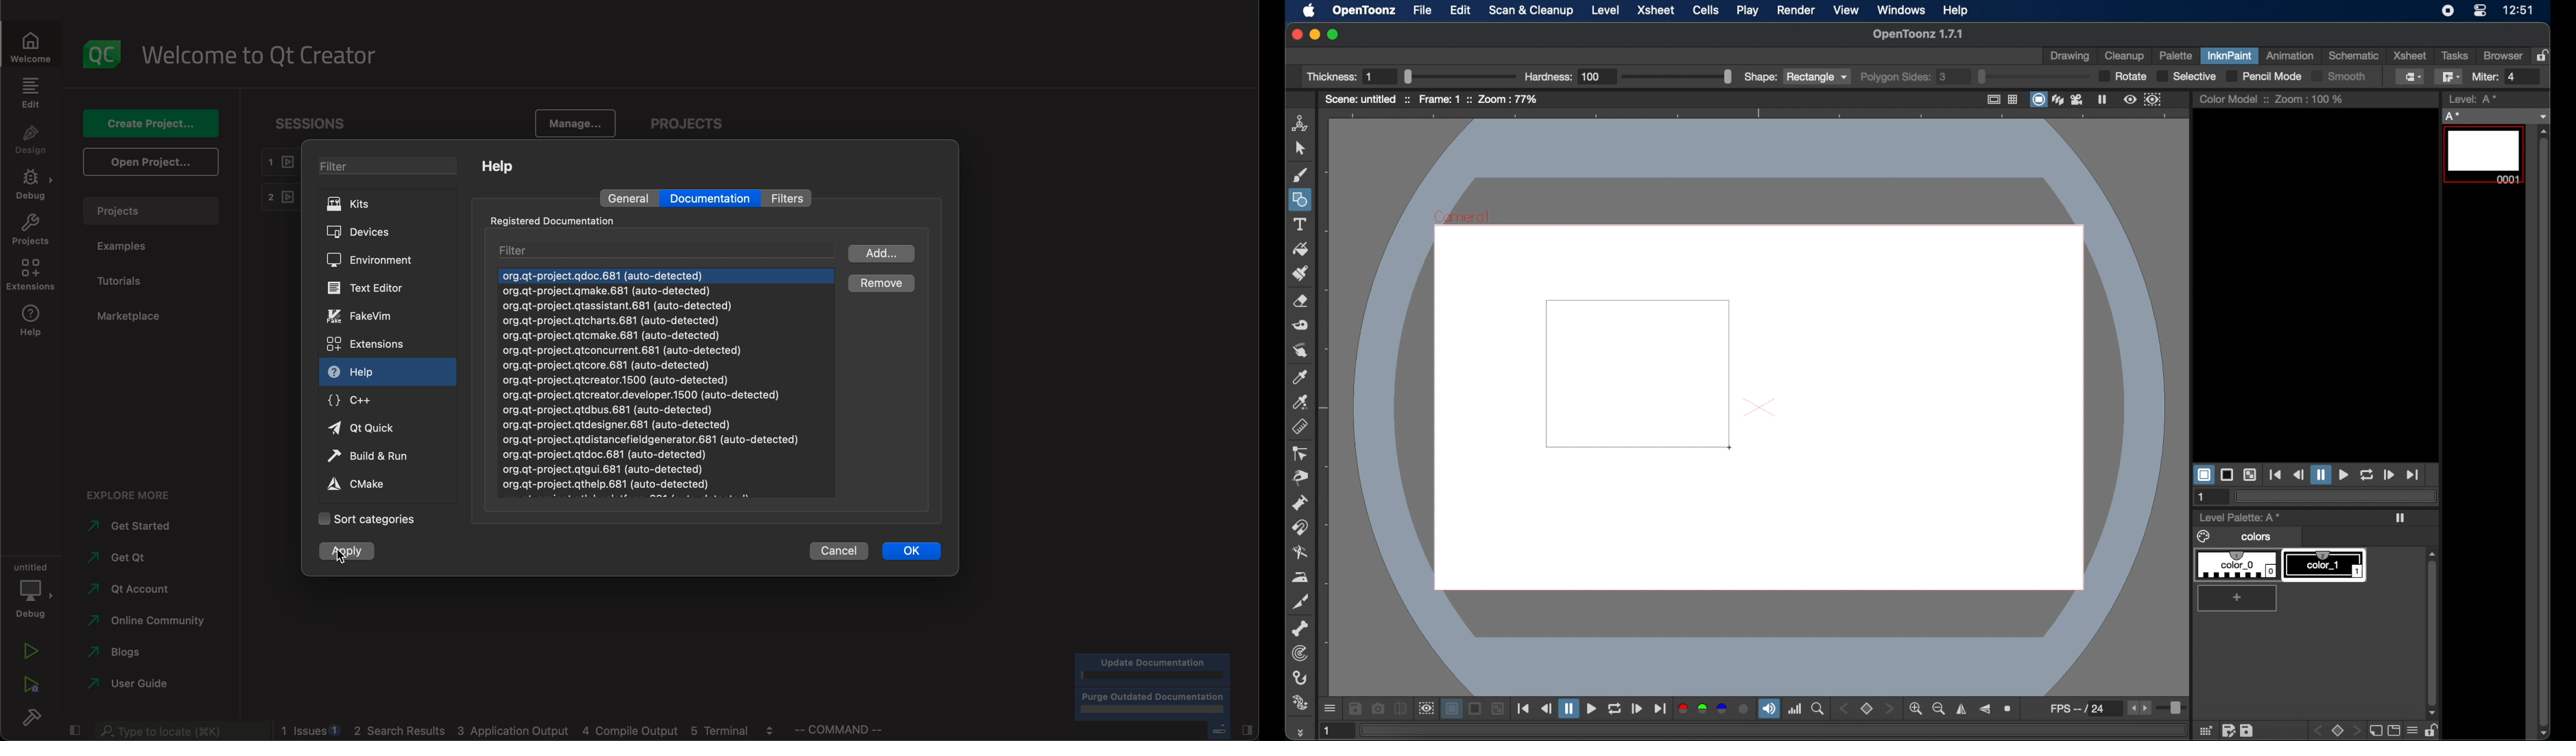 Image resolution: width=2576 pixels, height=756 pixels. Describe the element at coordinates (1301, 402) in the screenshot. I see `picker tool` at that location.